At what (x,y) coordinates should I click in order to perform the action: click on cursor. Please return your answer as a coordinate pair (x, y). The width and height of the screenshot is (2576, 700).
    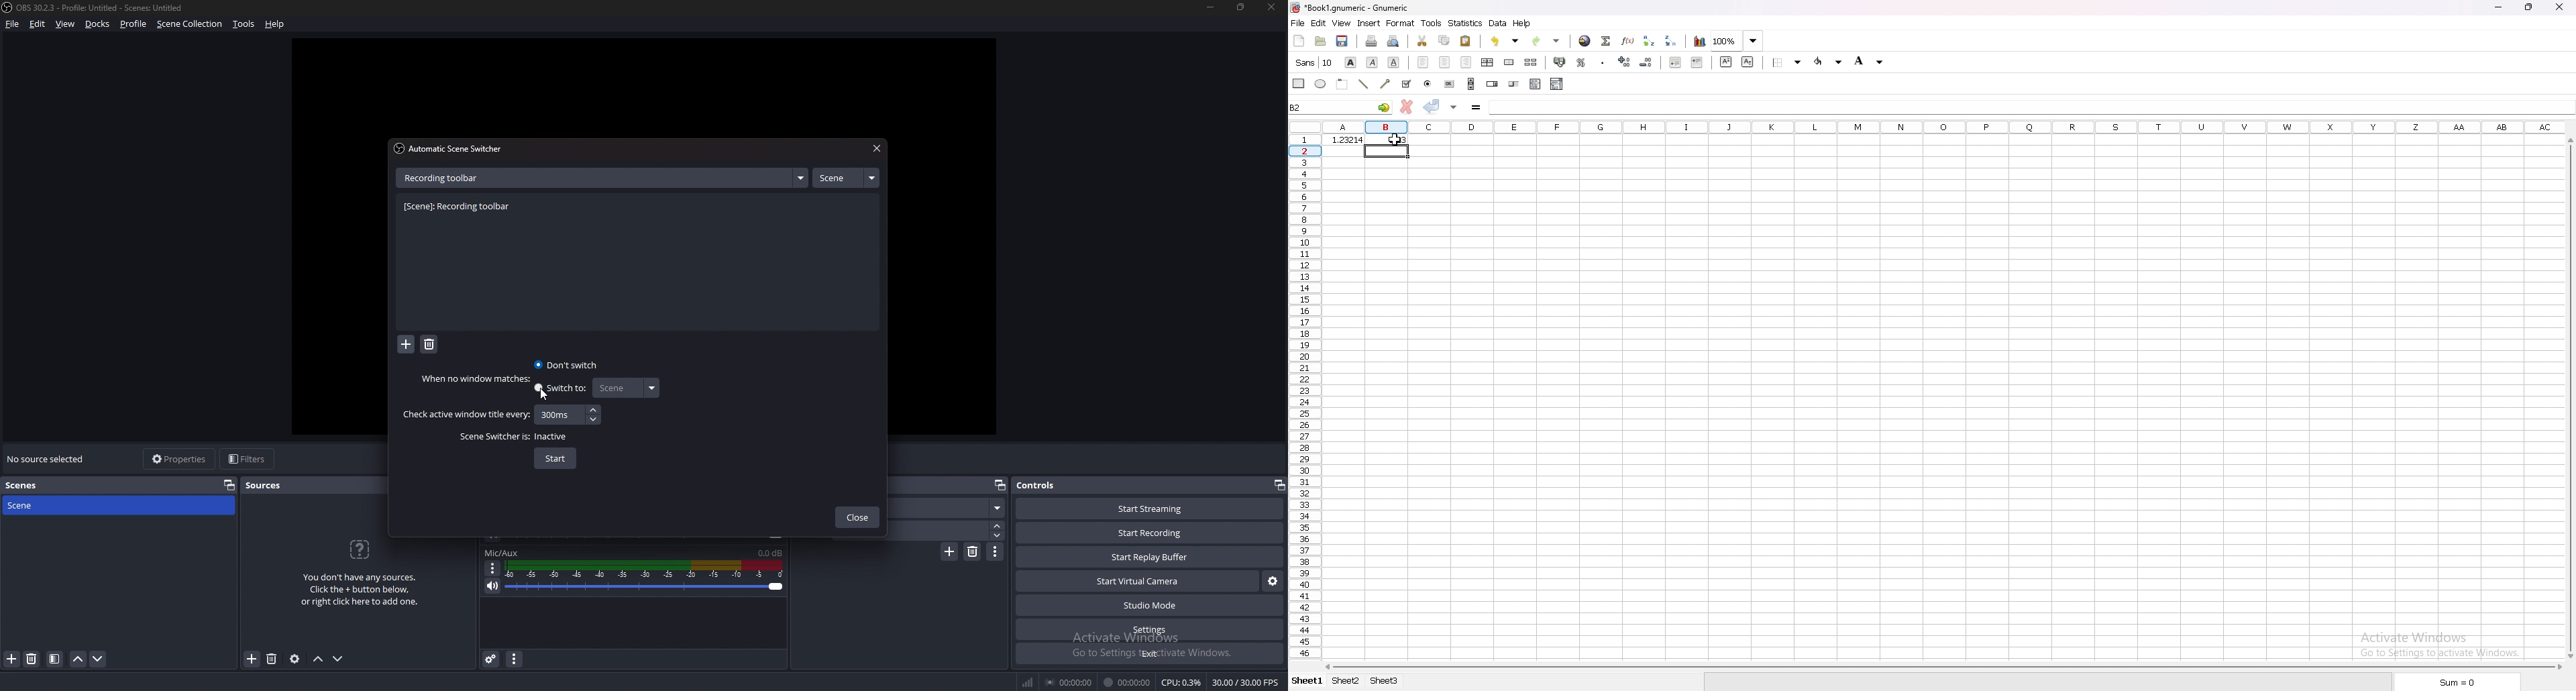
    Looking at the image, I should click on (544, 395).